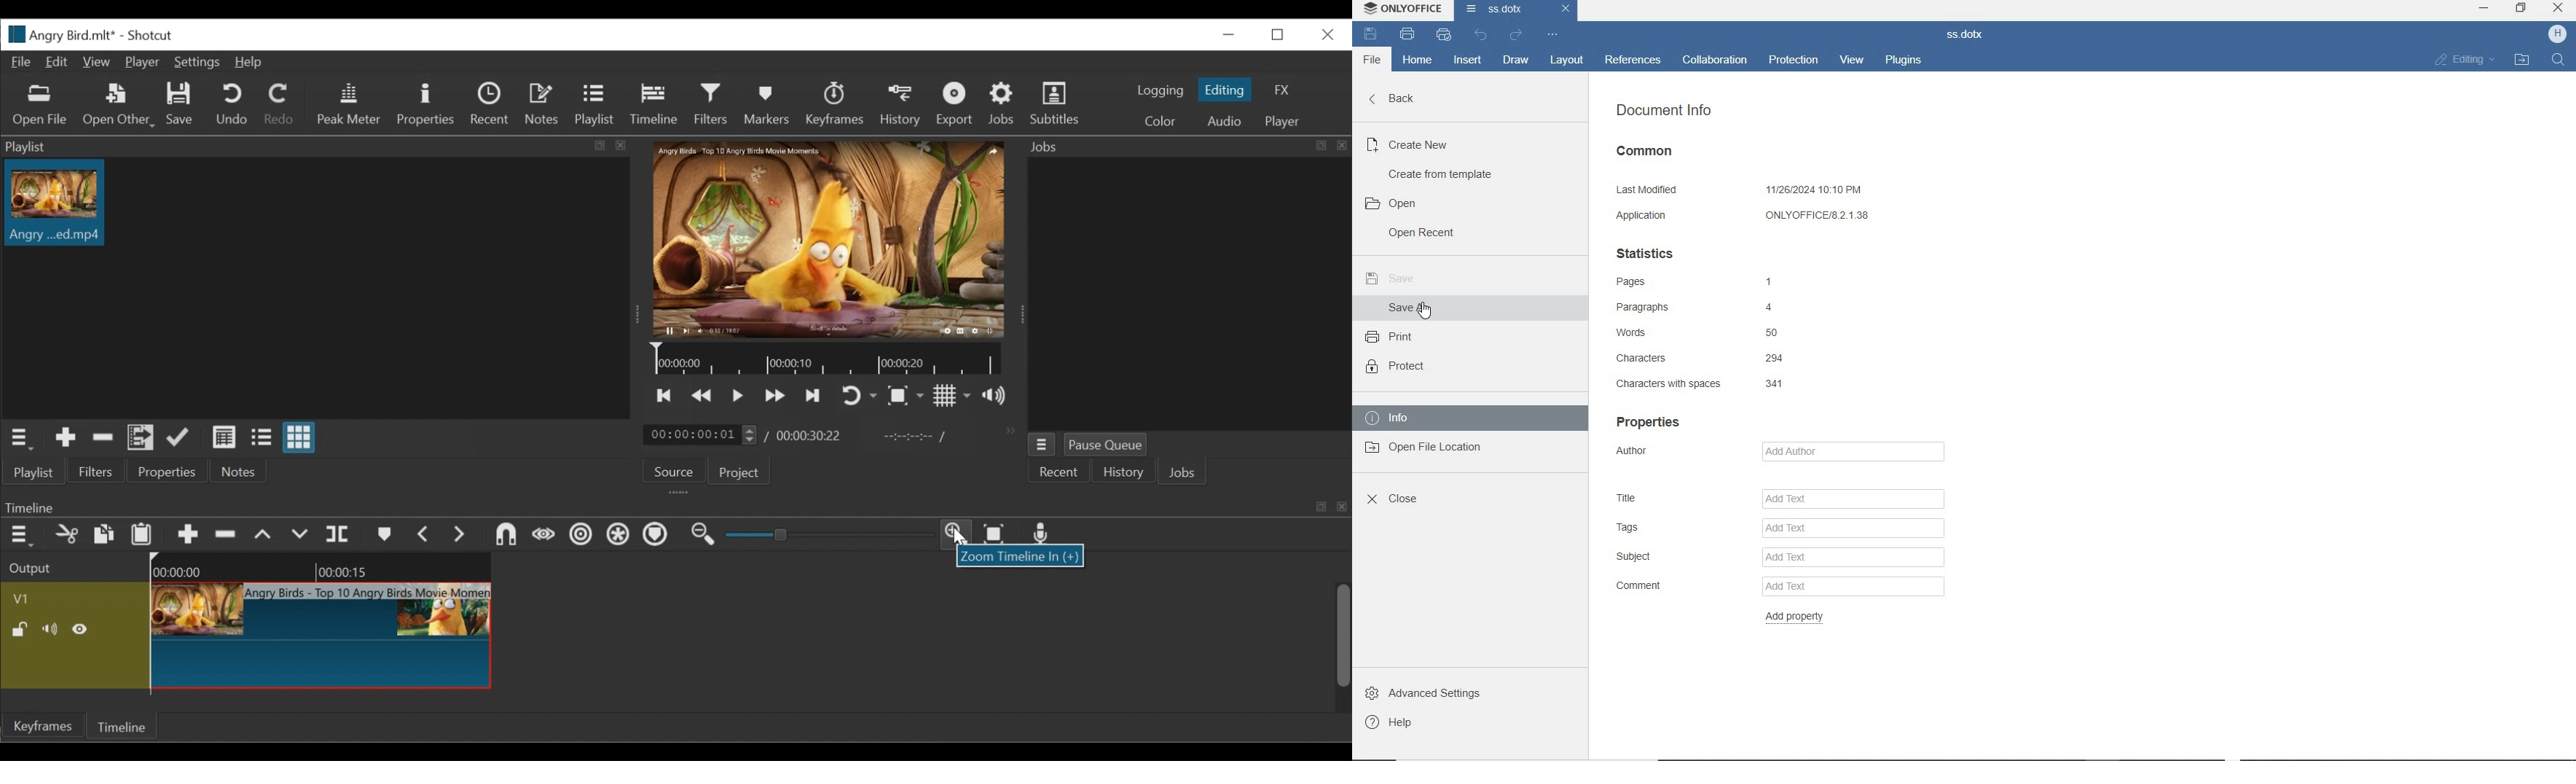 The width and height of the screenshot is (2576, 784). Describe the element at coordinates (1004, 104) in the screenshot. I see `Jobs` at that location.